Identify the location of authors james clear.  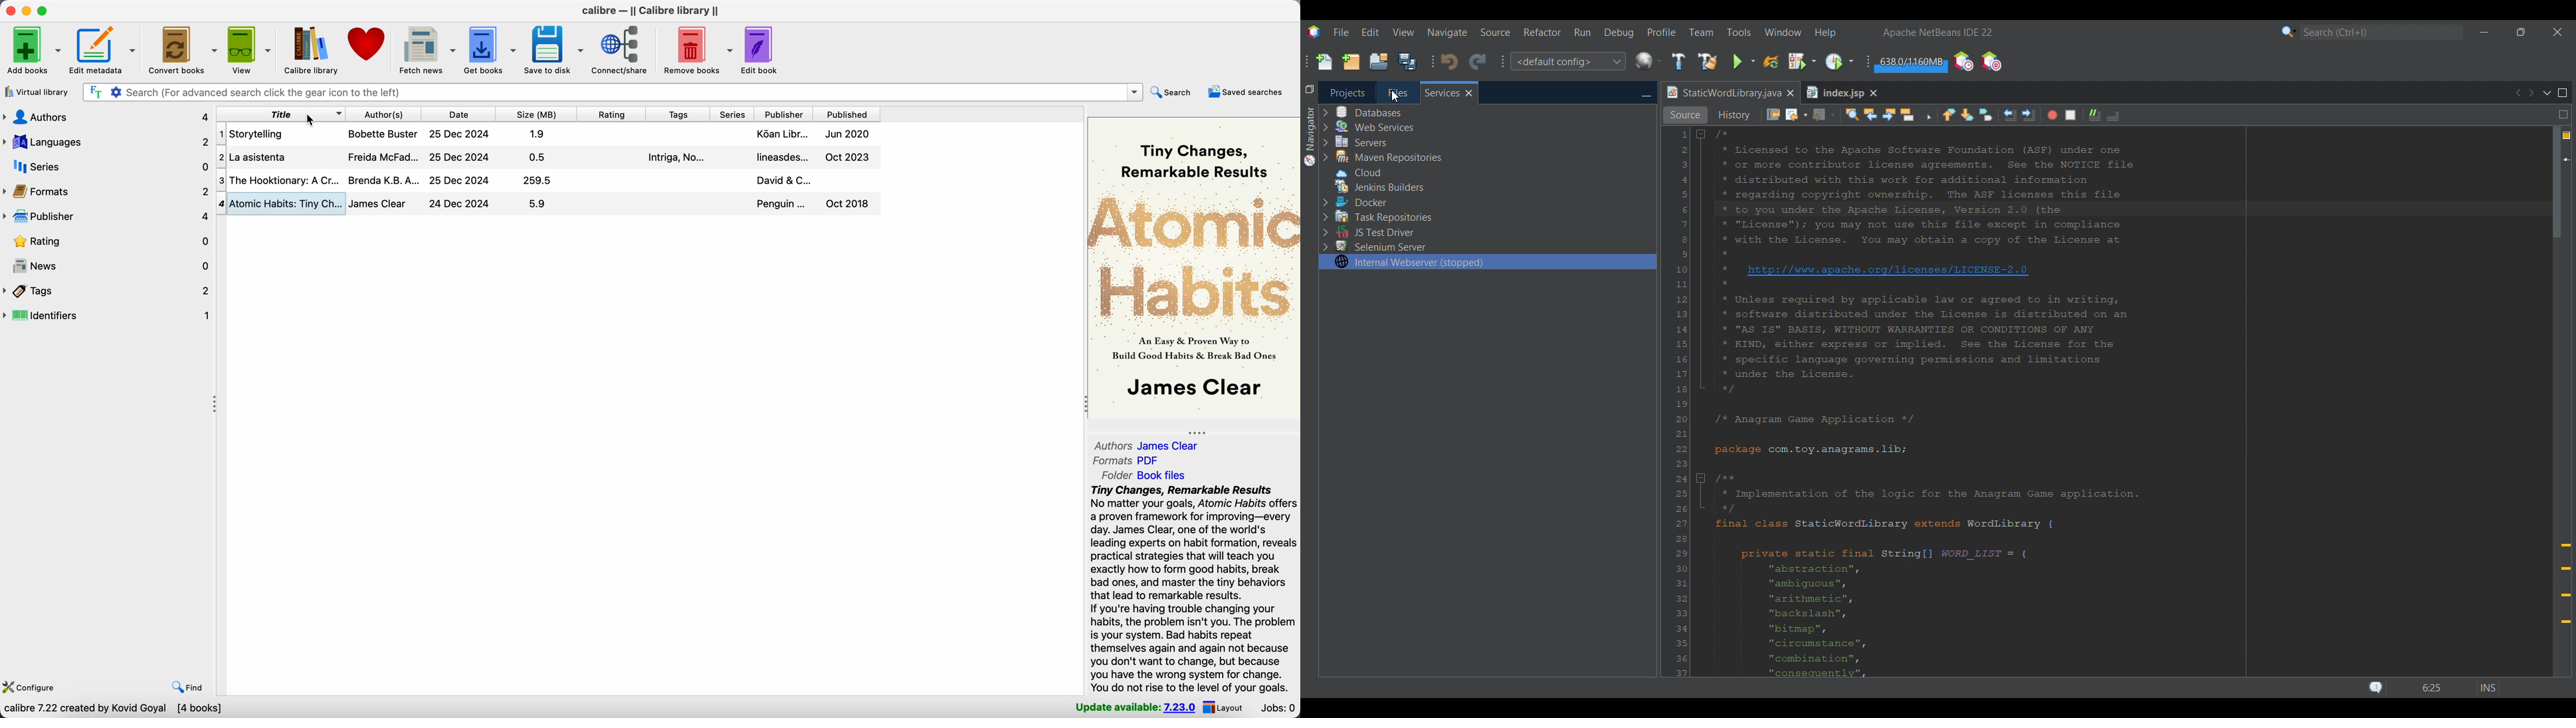
(1147, 446).